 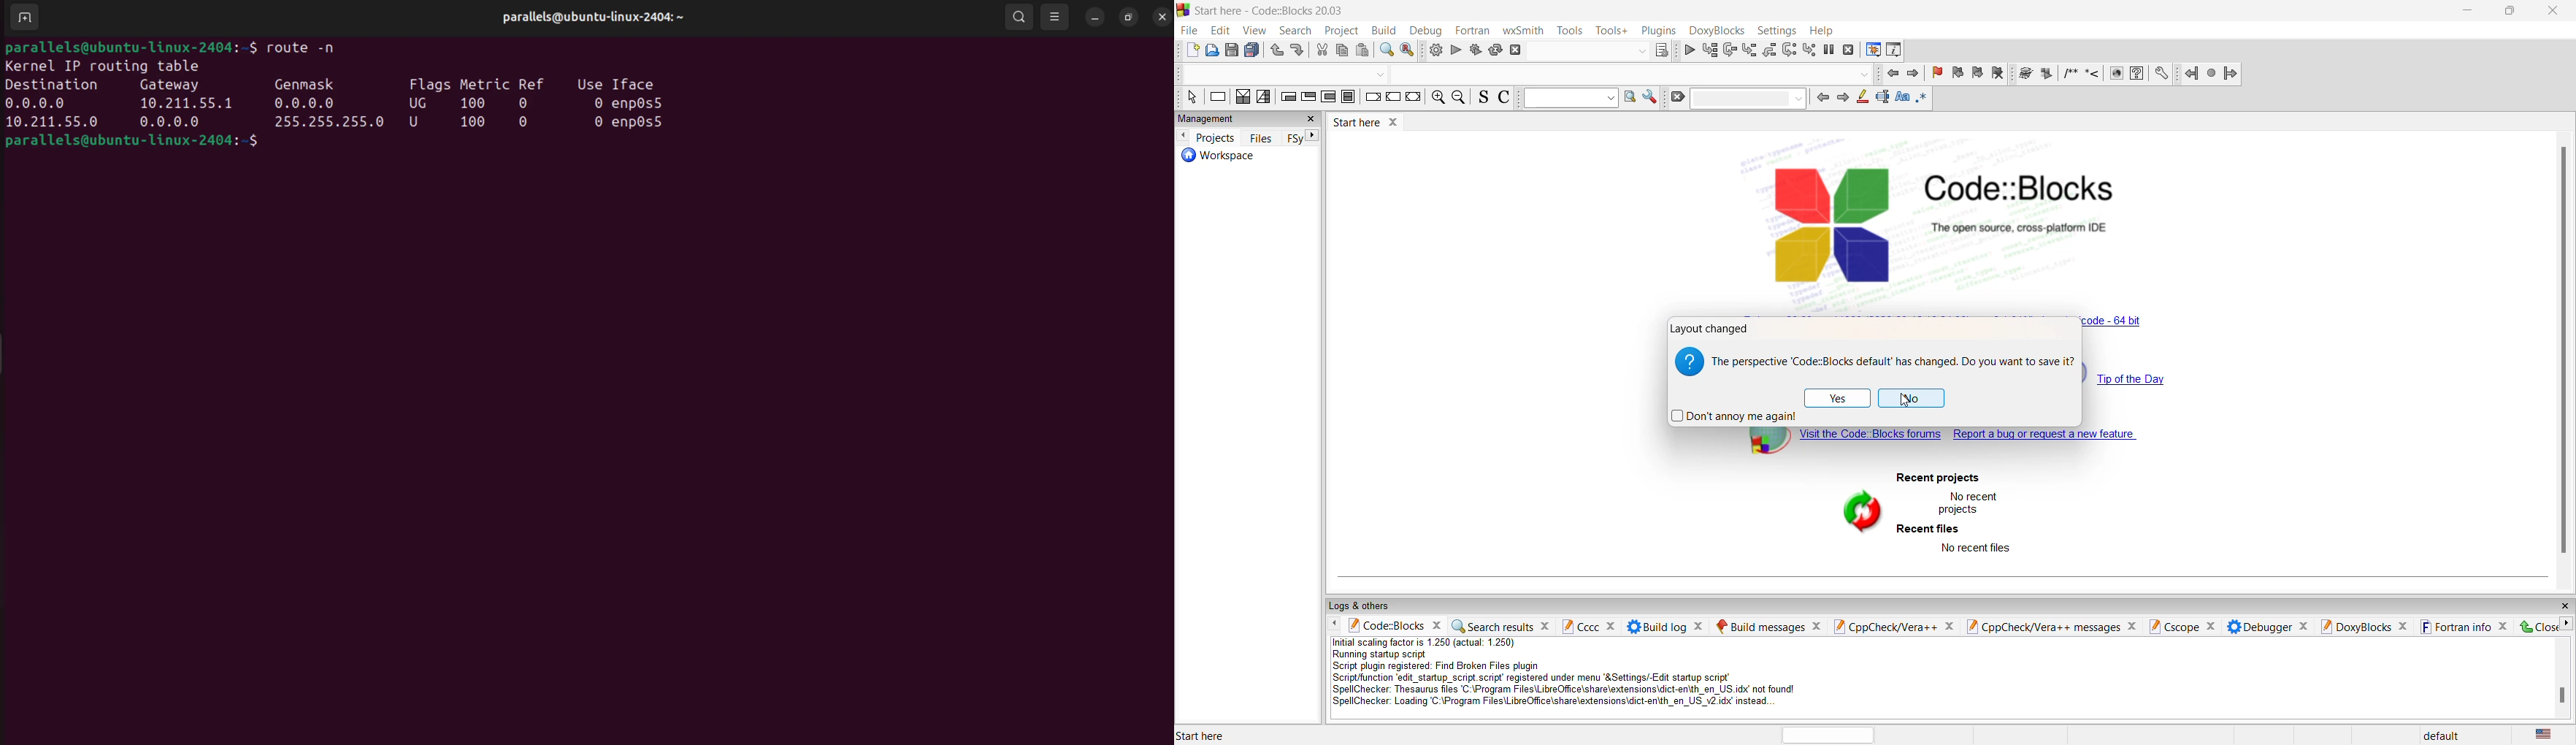 What do you see at coordinates (2025, 73) in the screenshot?
I see `build` at bounding box center [2025, 73].